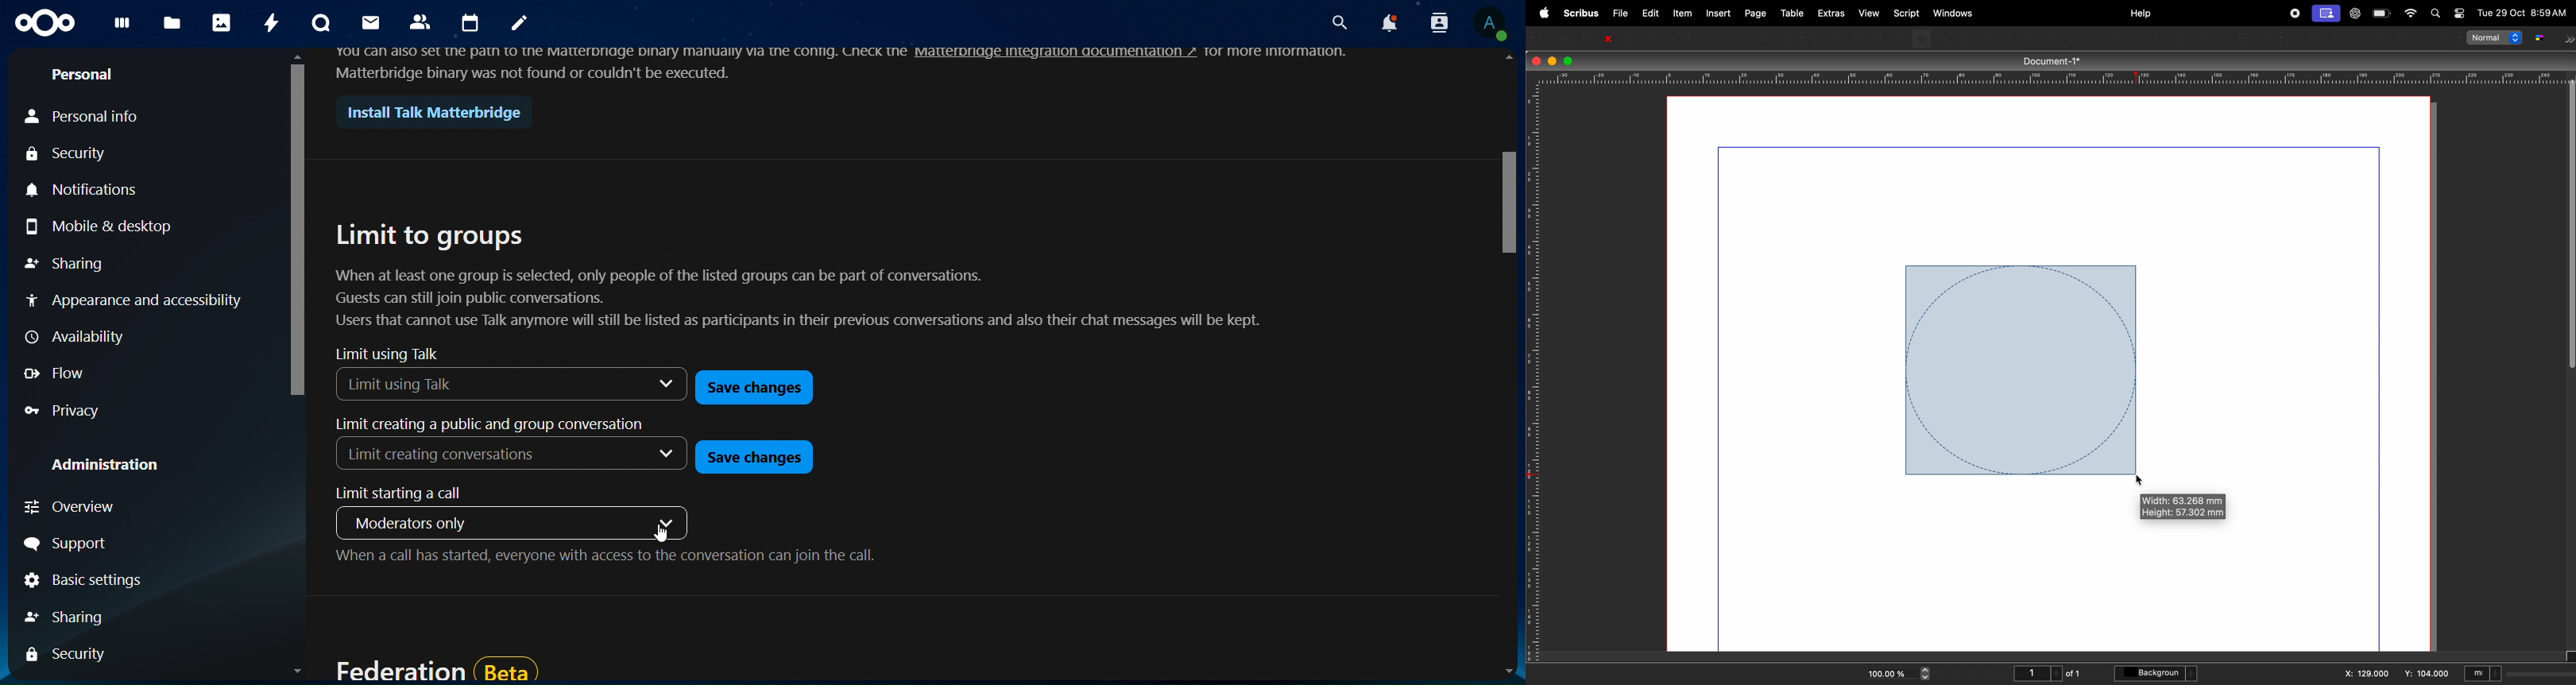 This screenshot has width=2576, height=700. Describe the element at coordinates (2244, 39) in the screenshot. I see `Copy item properties` at that location.